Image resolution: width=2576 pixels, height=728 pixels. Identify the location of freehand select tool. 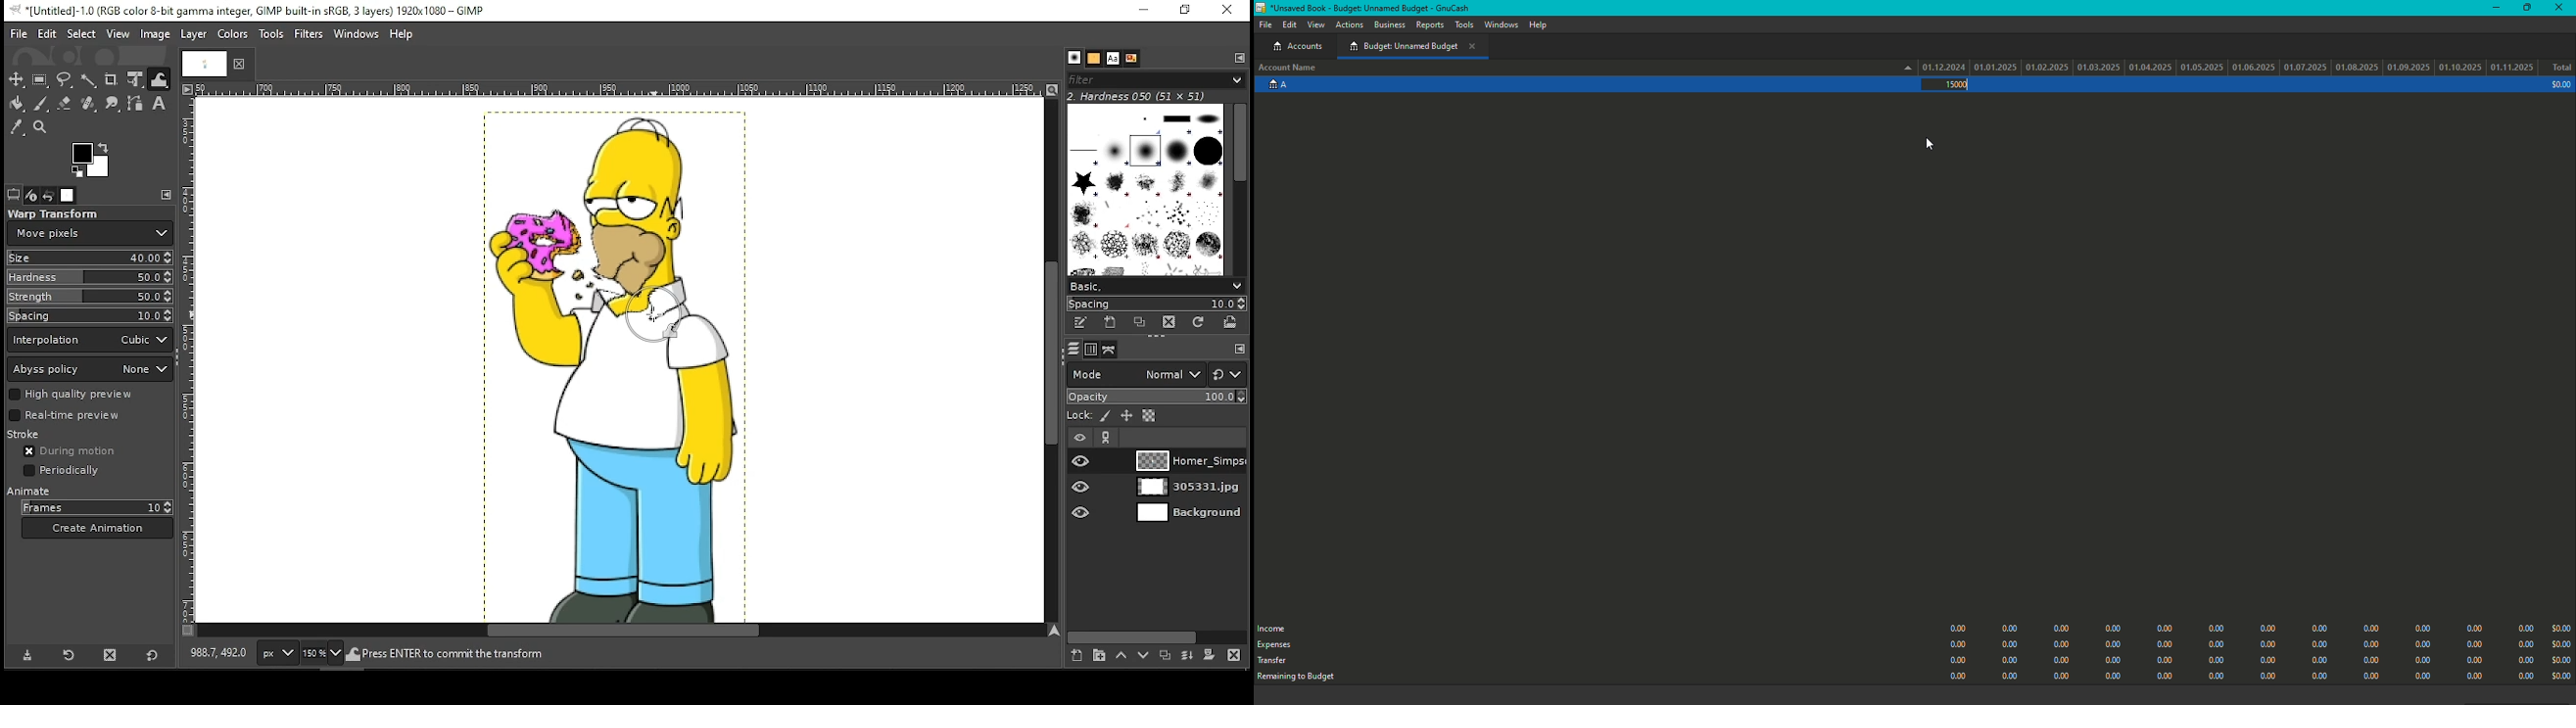
(64, 79).